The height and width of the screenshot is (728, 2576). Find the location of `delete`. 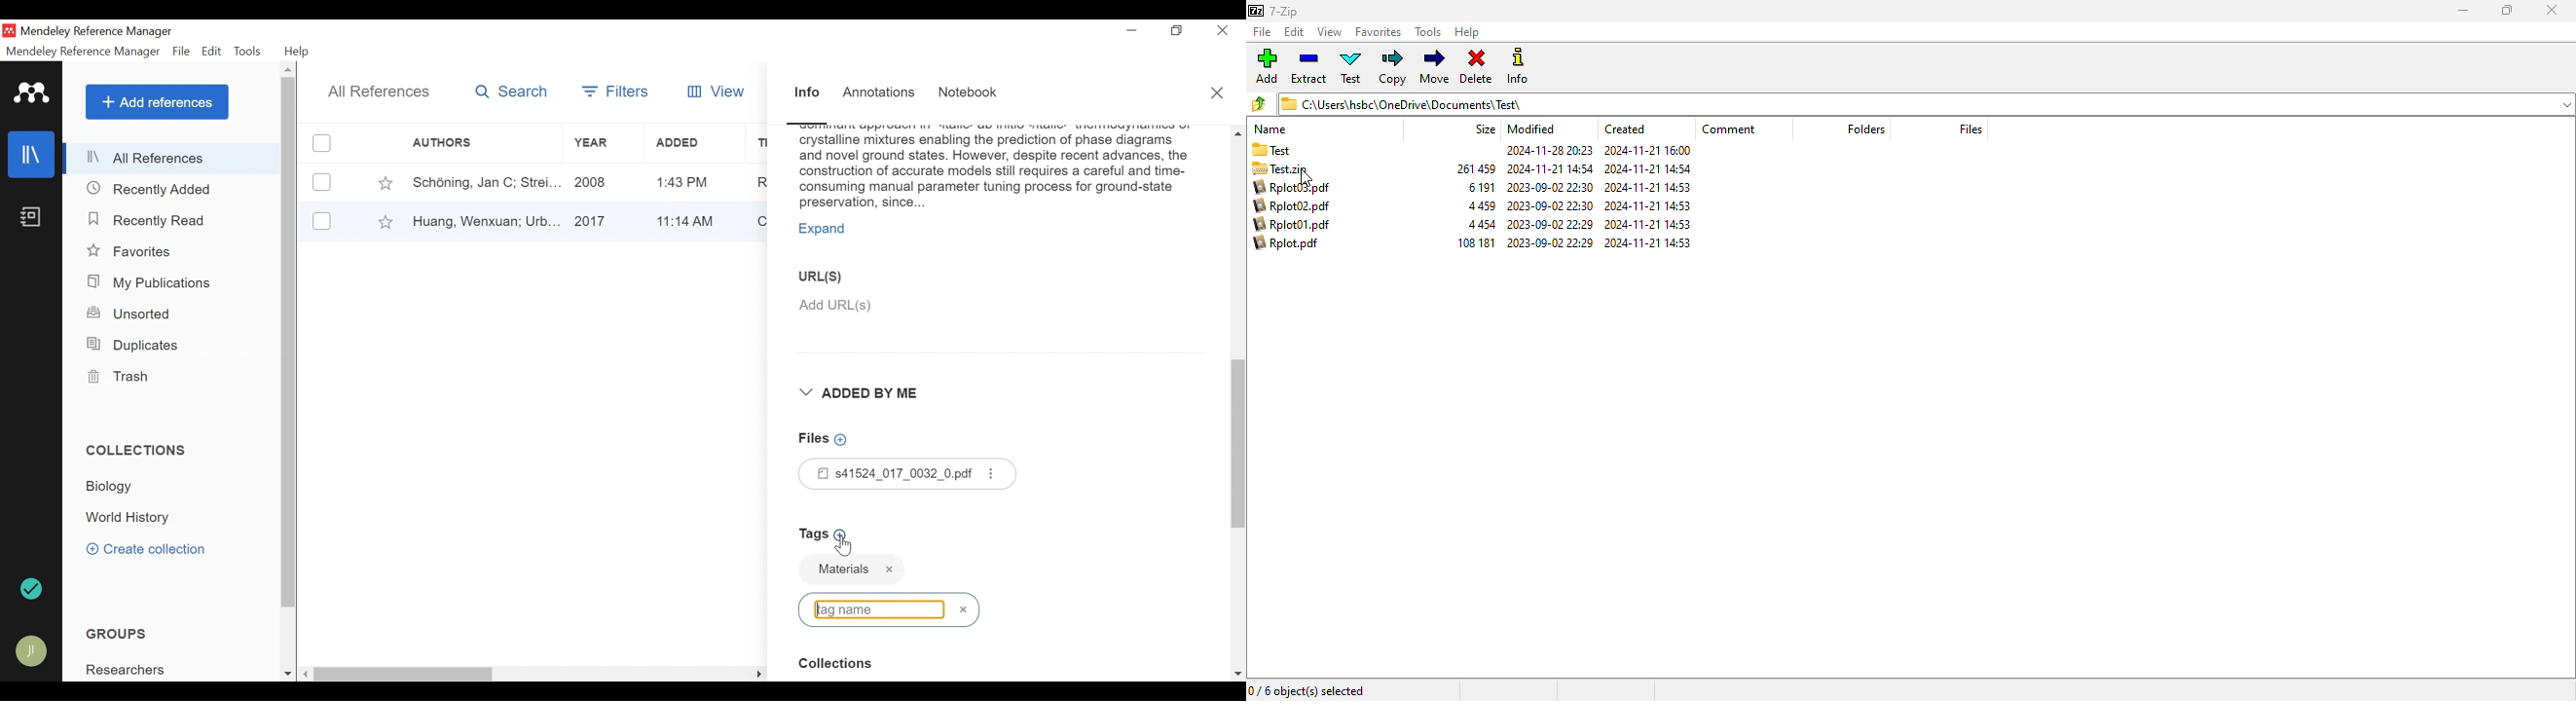

delete is located at coordinates (1477, 66).